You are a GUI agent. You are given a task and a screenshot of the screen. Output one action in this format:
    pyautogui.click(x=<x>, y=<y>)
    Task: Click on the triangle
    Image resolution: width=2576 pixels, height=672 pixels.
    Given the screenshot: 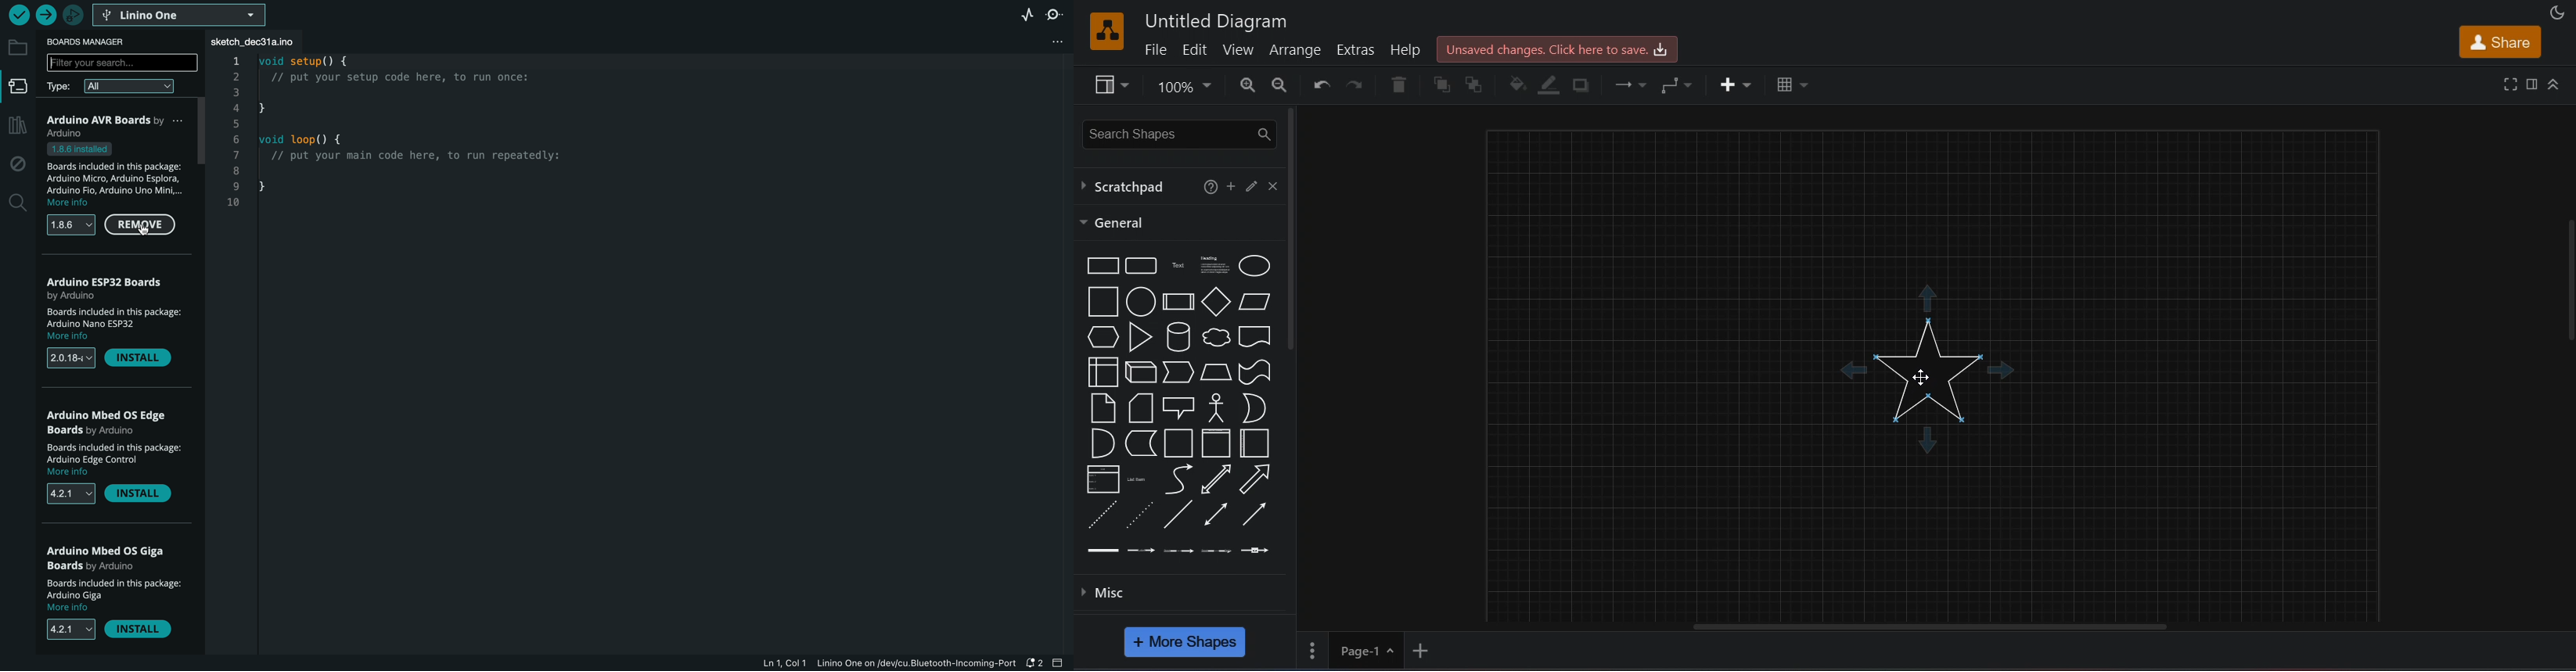 What is the action you would take?
    pyautogui.click(x=1139, y=336)
    